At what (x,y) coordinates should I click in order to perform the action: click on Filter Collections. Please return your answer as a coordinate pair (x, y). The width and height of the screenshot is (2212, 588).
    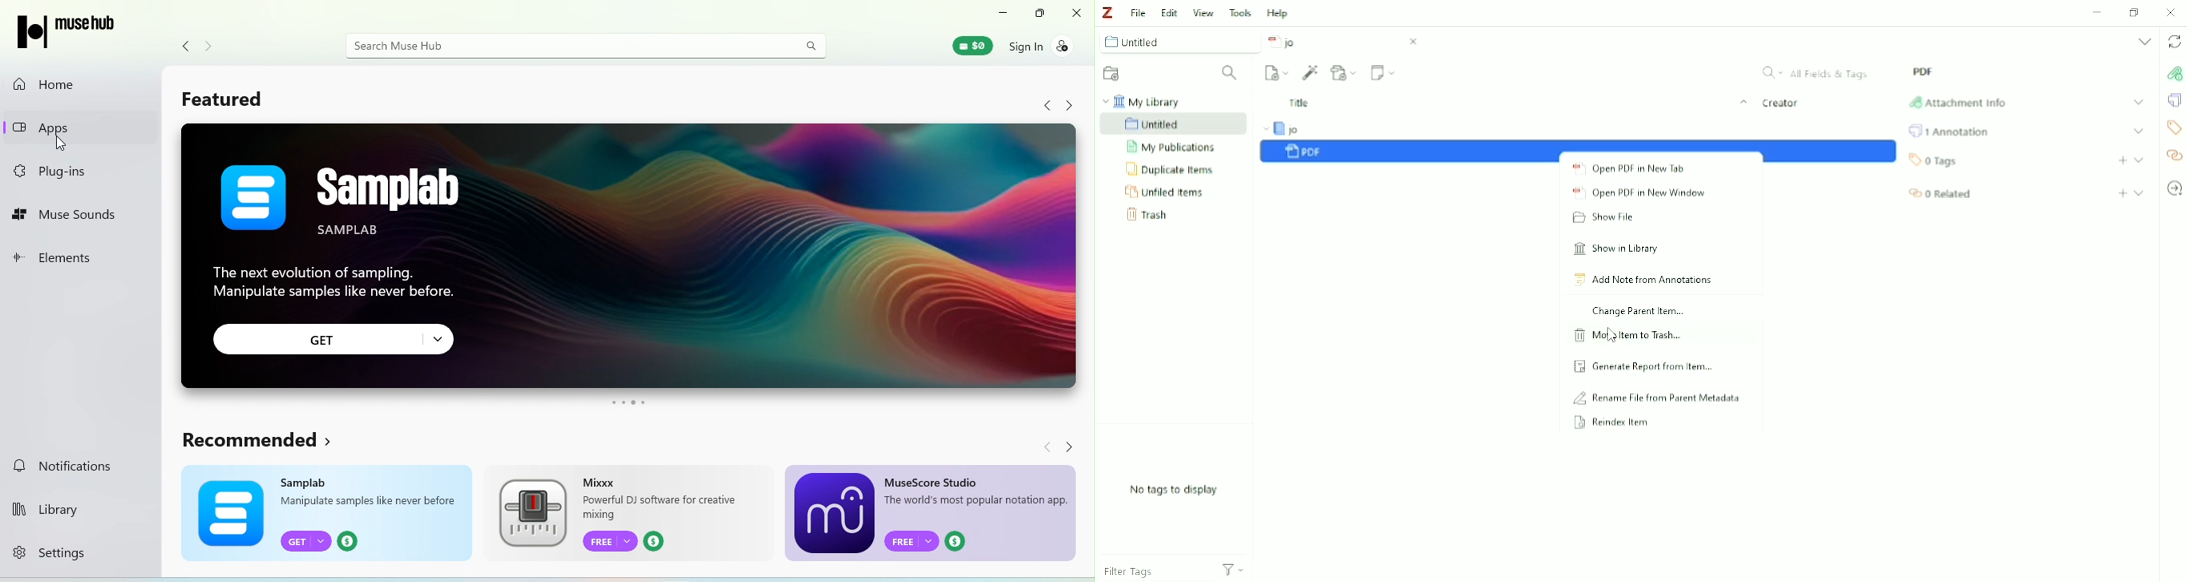
    Looking at the image, I should click on (1233, 74).